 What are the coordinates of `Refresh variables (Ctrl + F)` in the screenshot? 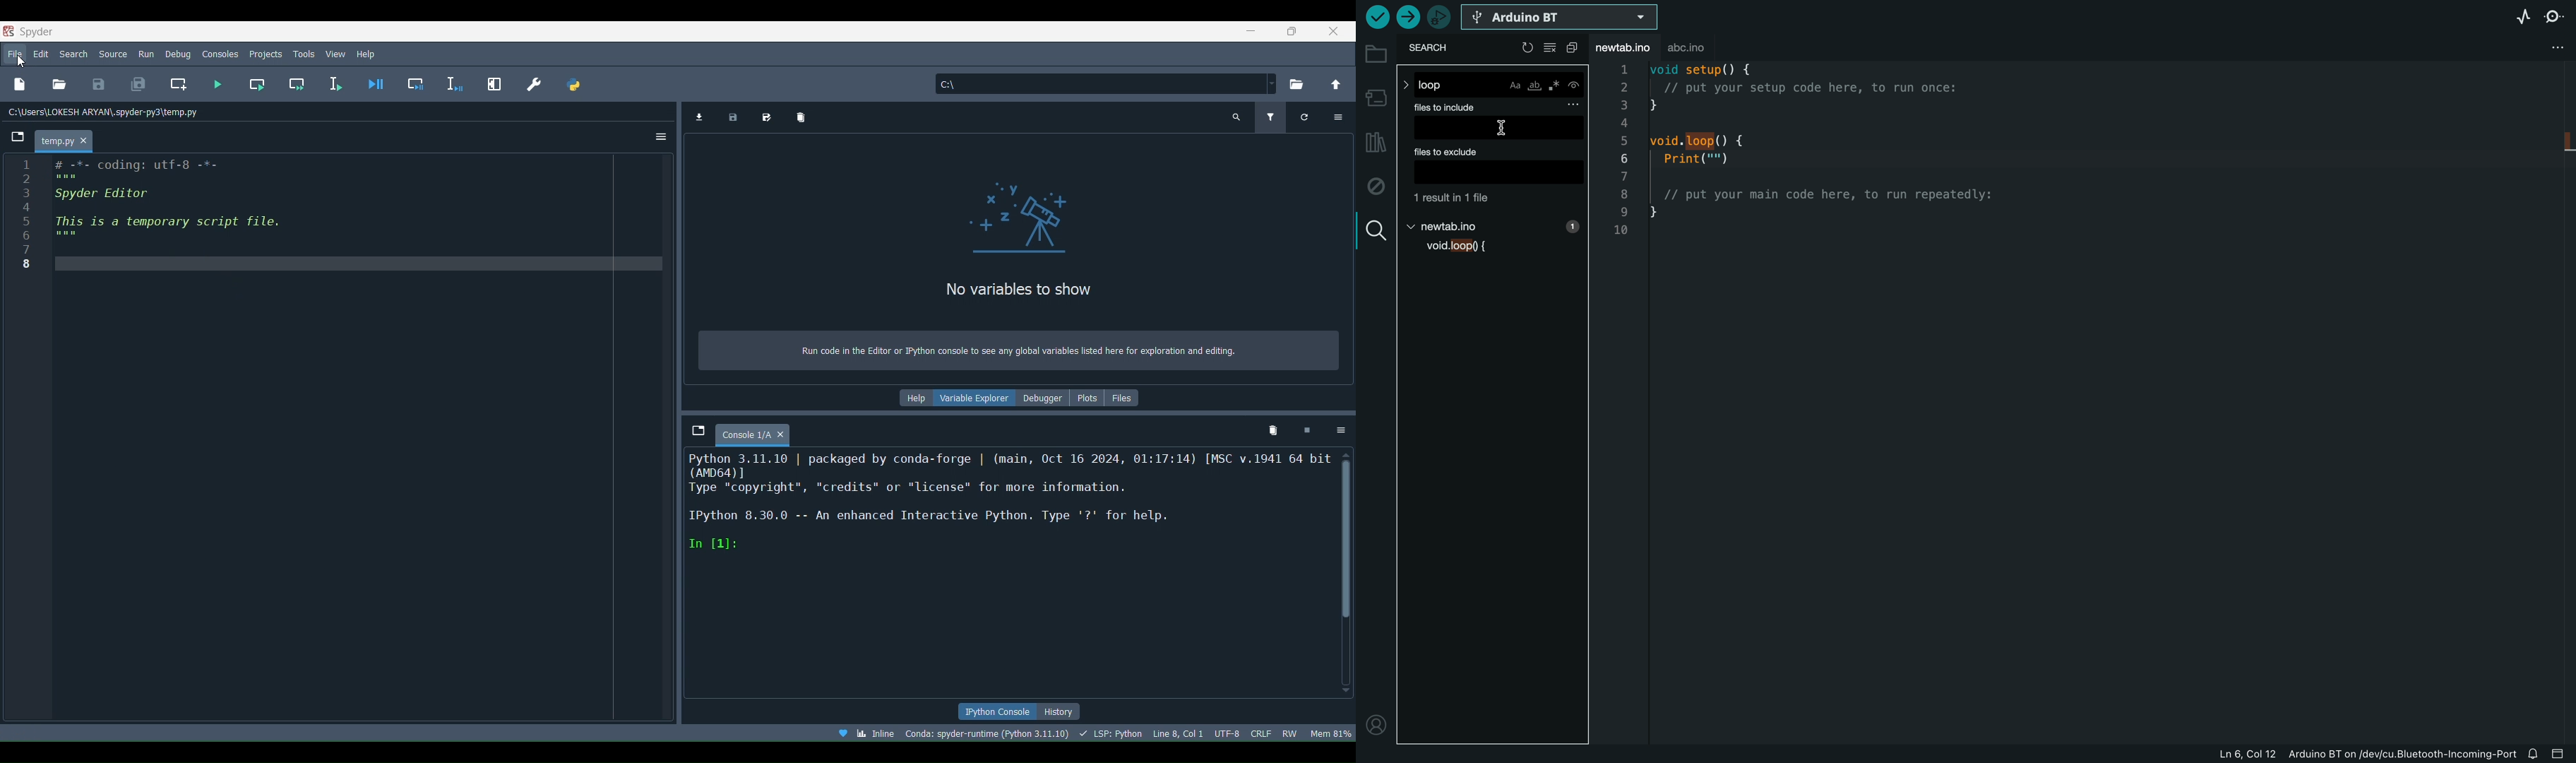 It's located at (1304, 117).